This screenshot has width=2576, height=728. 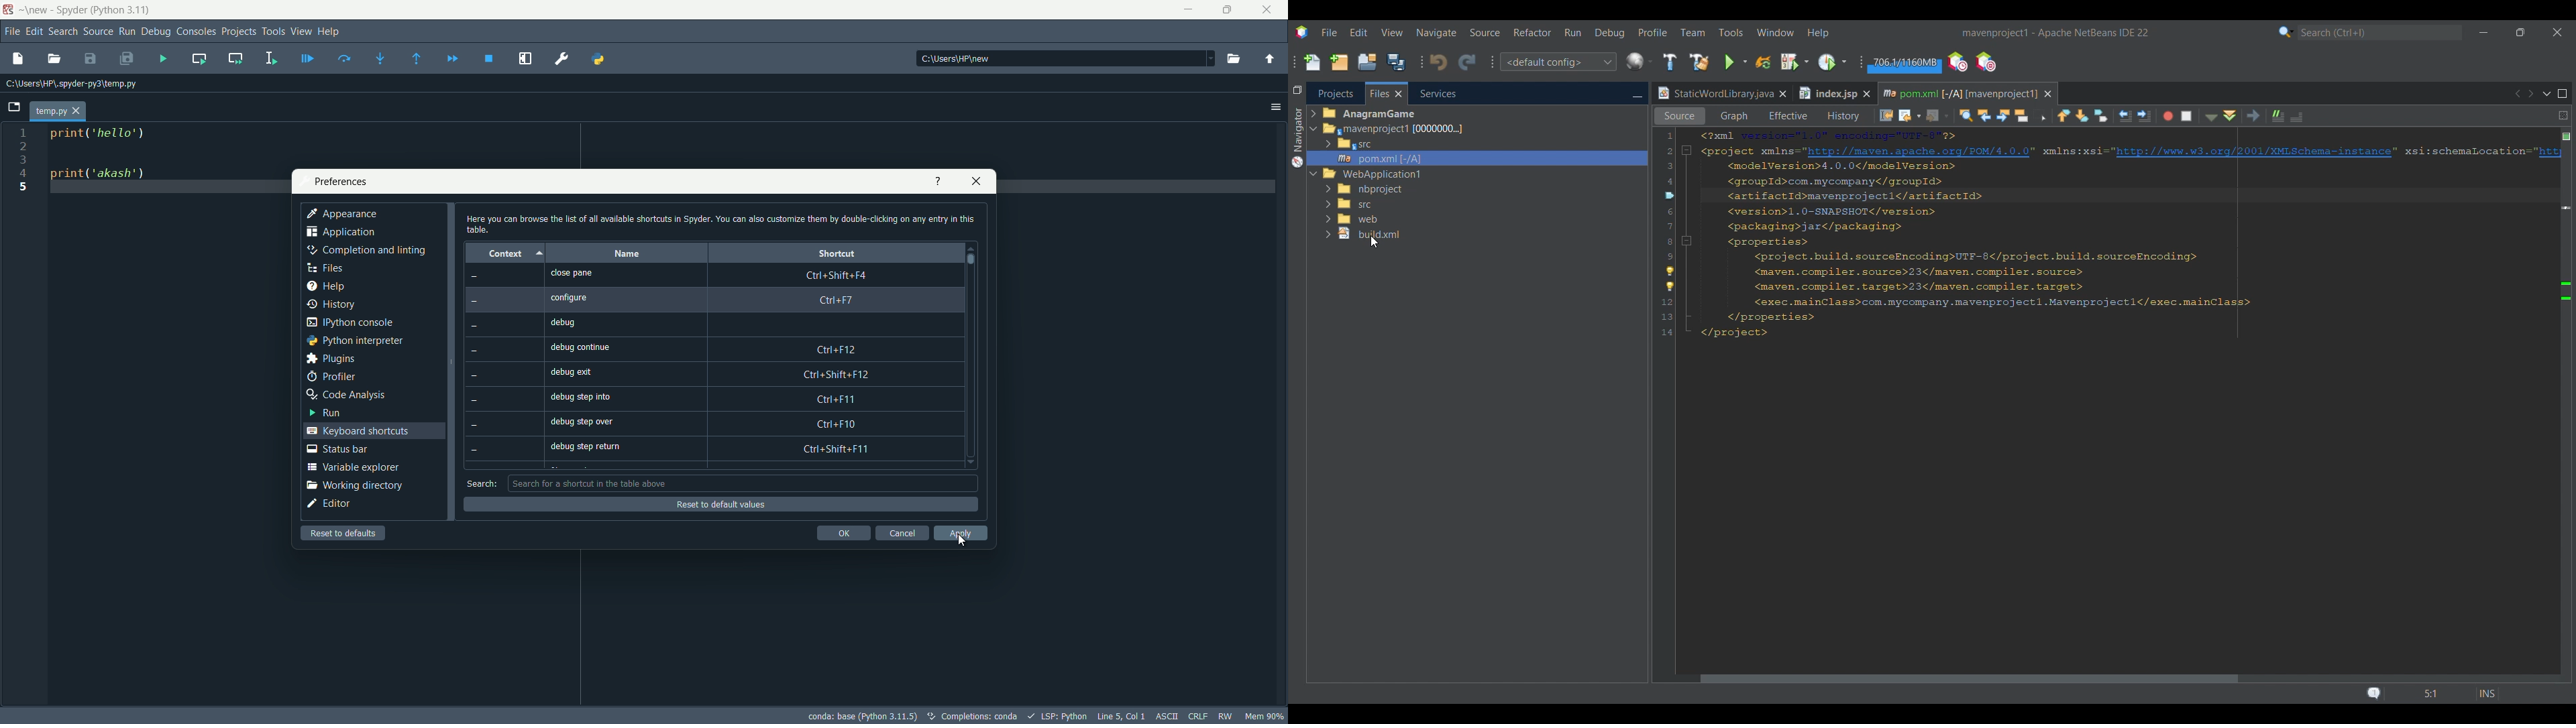 What do you see at coordinates (308, 58) in the screenshot?
I see `debug file` at bounding box center [308, 58].